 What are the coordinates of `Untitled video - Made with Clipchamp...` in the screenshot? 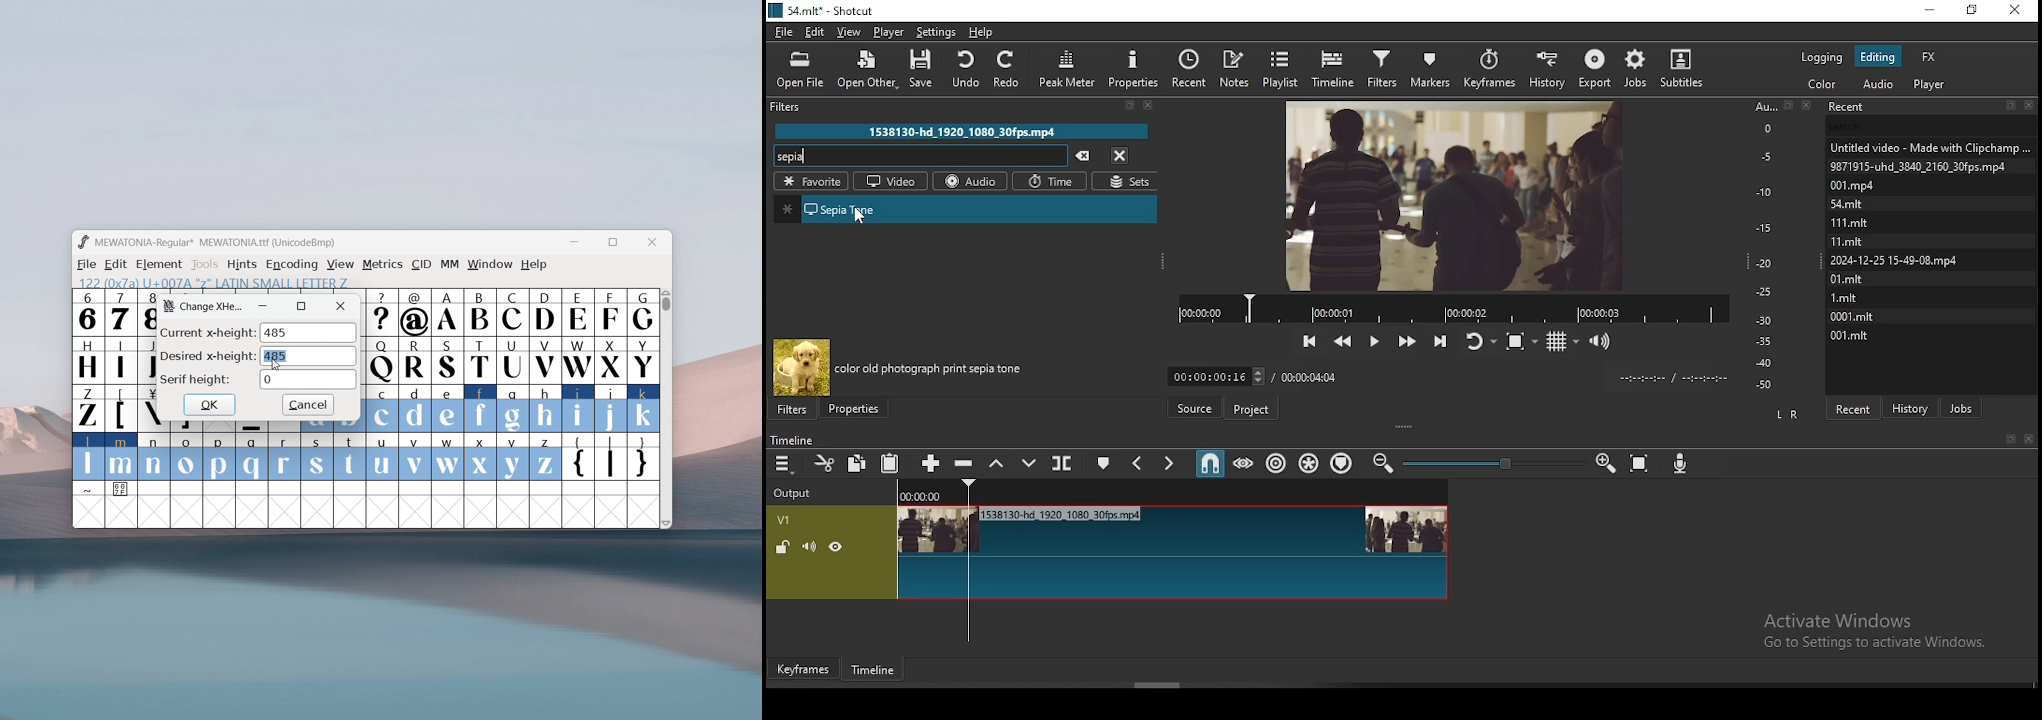 It's located at (1934, 147).